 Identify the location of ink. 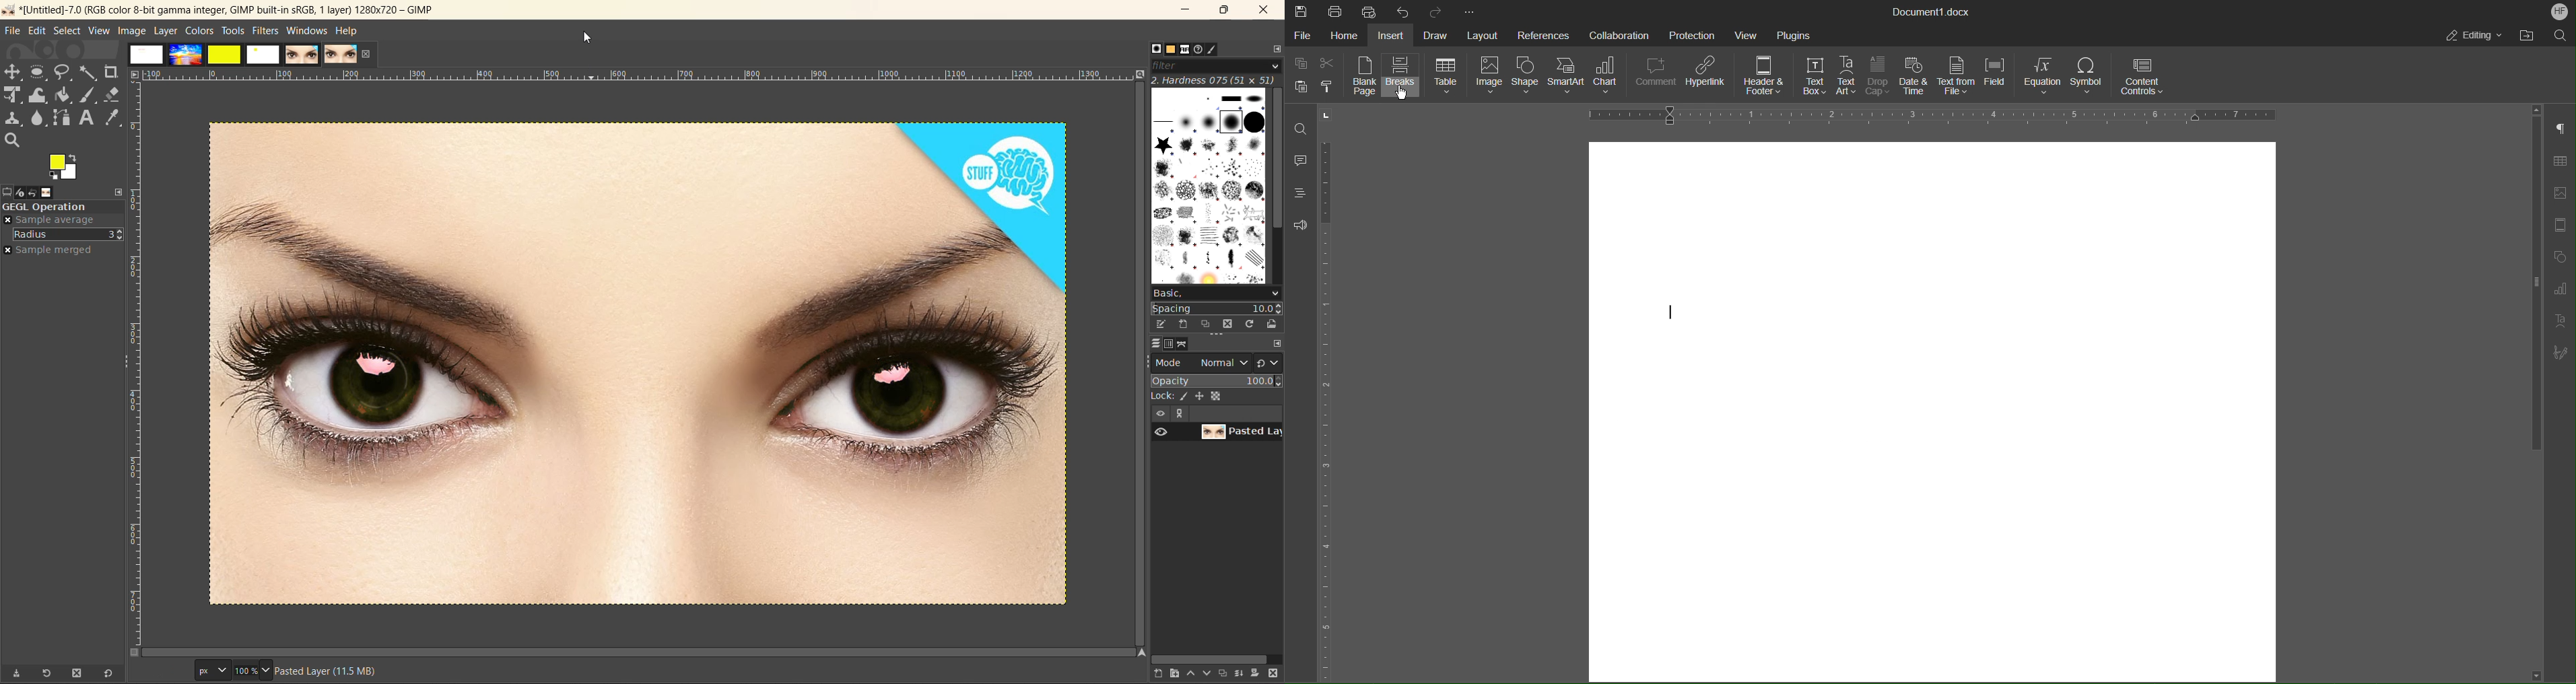
(1185, 396).